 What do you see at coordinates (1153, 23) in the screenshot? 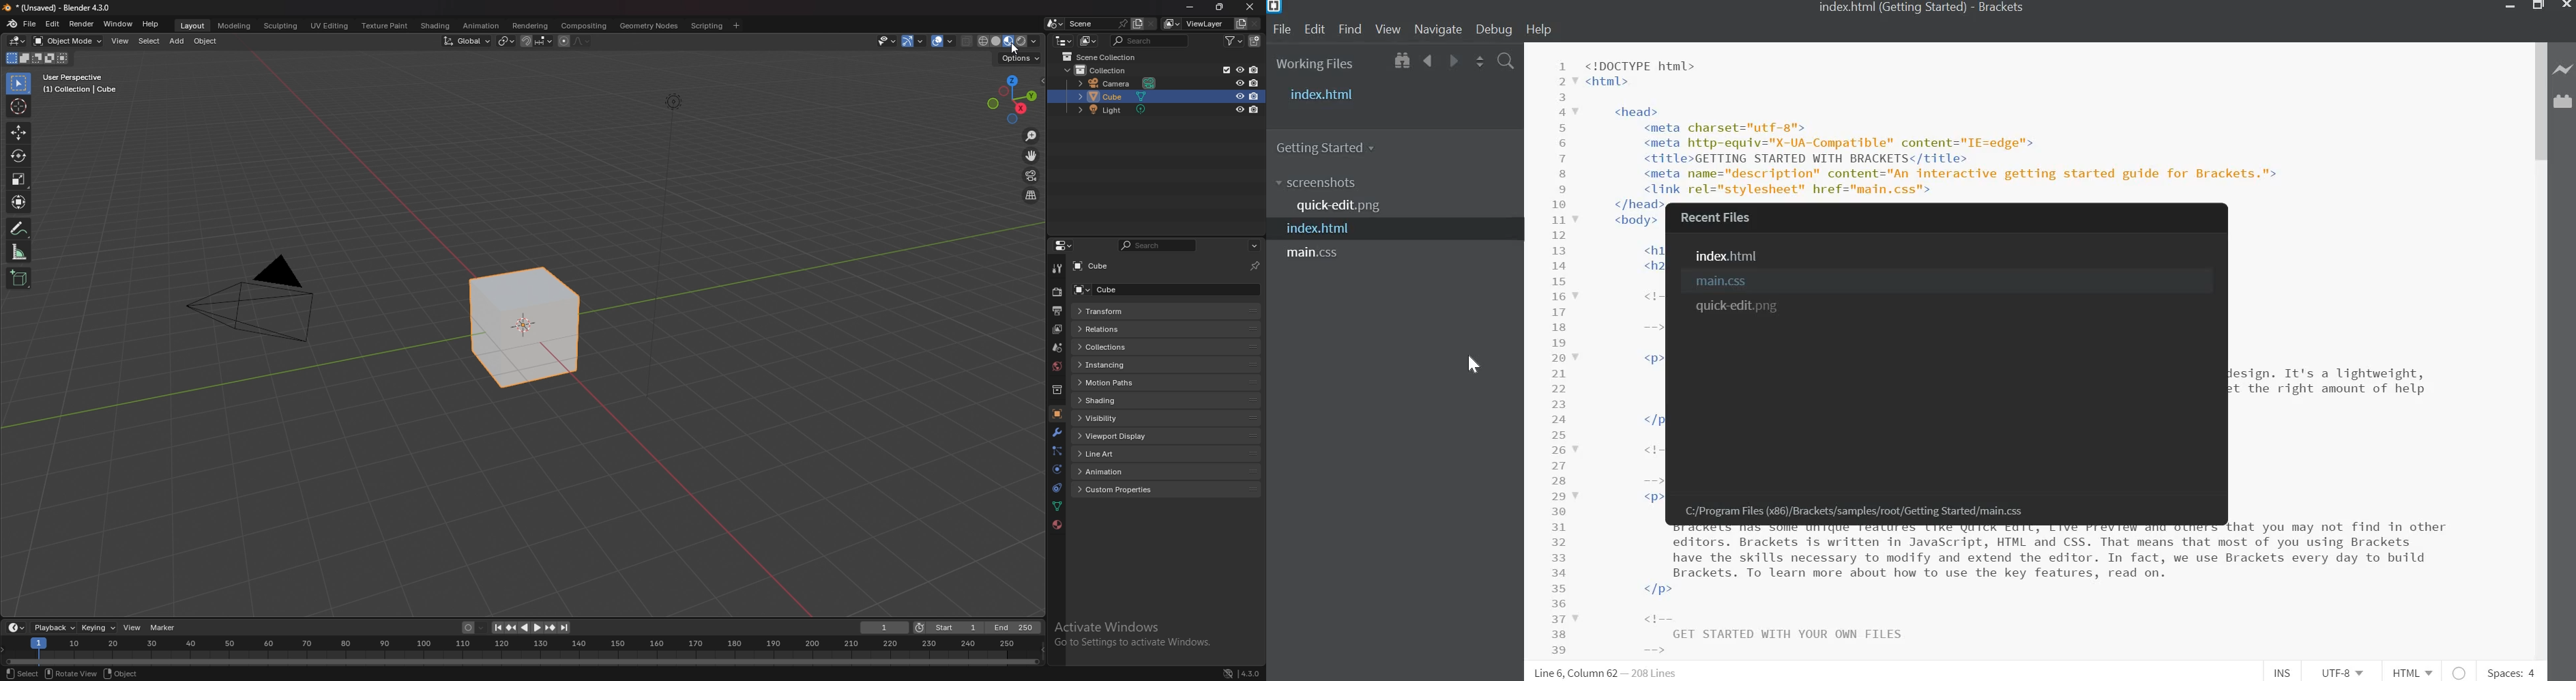
I see `remove scene` at bounding box center [1153, 23].